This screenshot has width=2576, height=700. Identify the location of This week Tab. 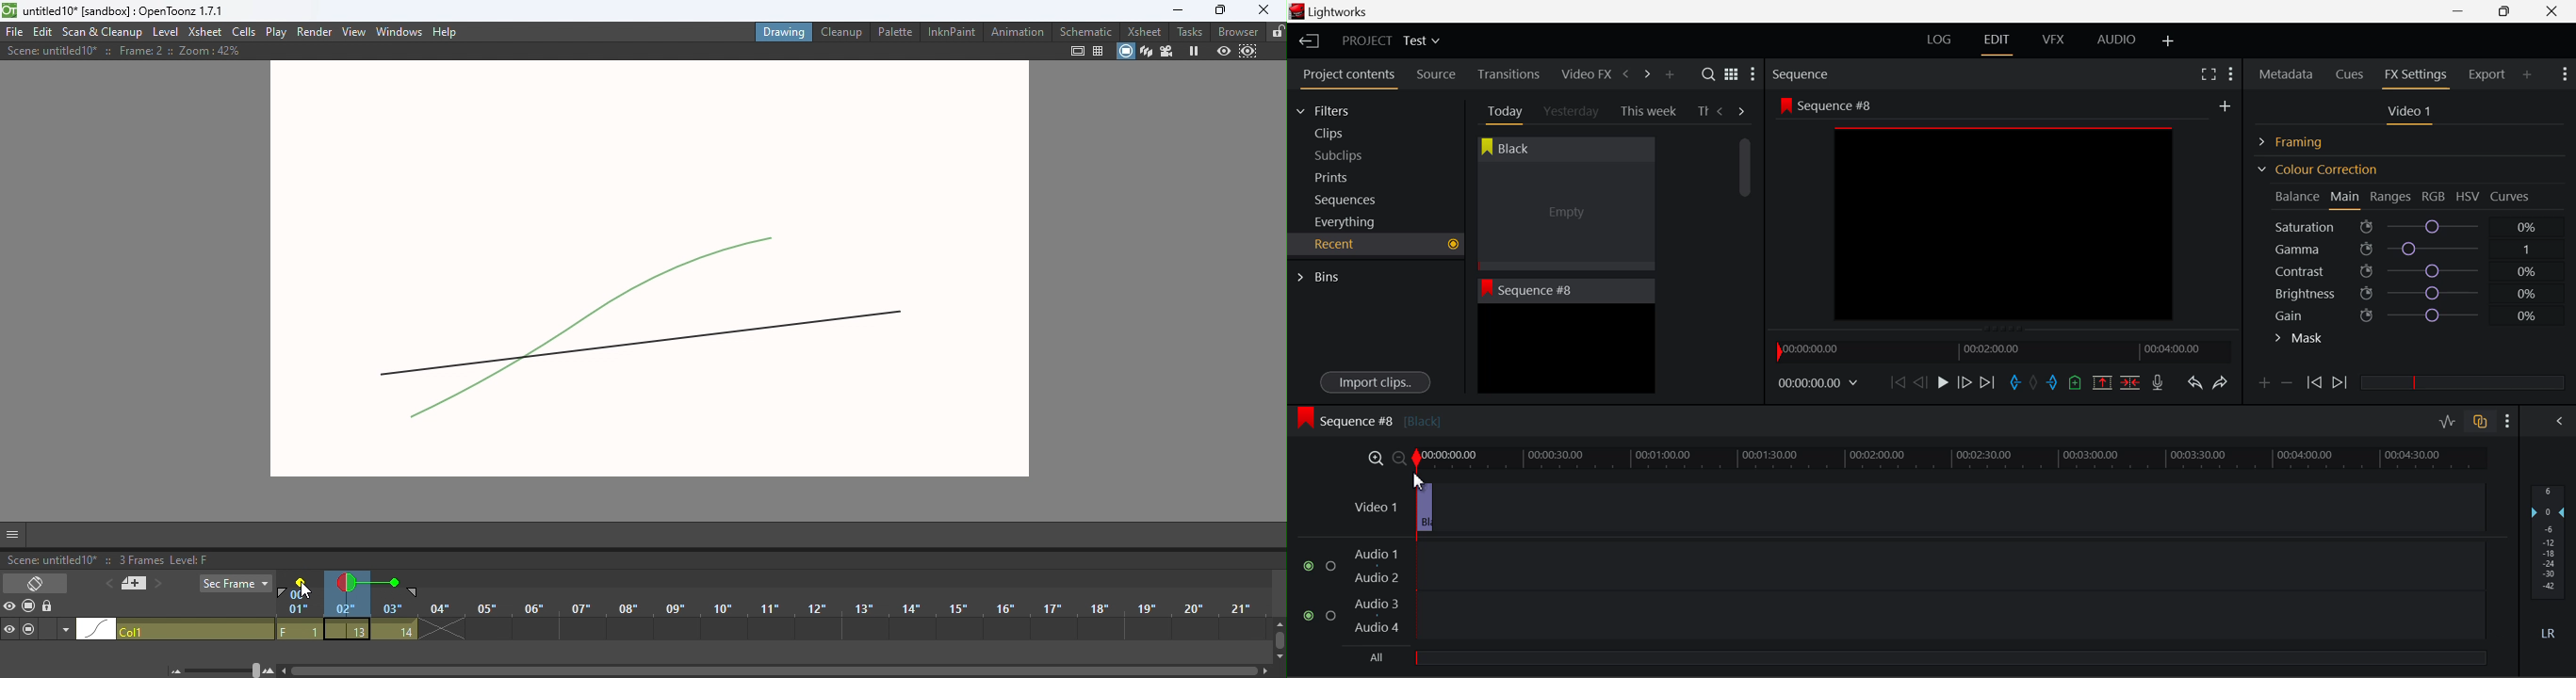
(1647, 111).